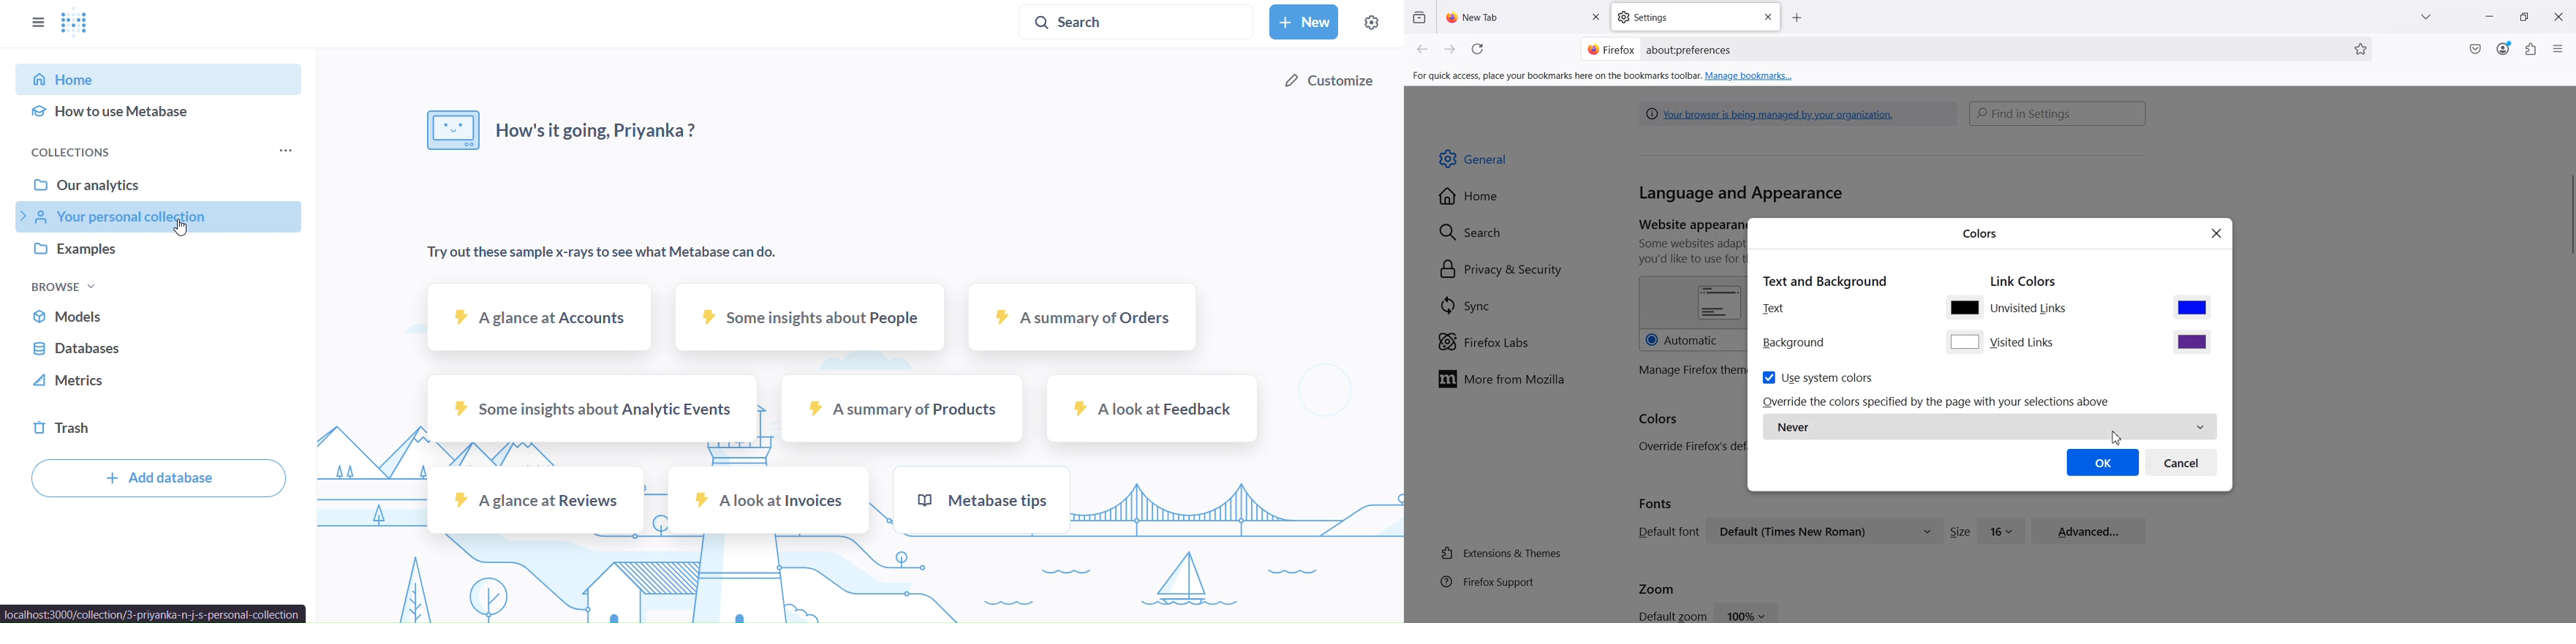 The height and width of the screenshot is (644, 2576). Describe the element at coordinates (77, 23) in the screenshot. I see `logo` at that location.